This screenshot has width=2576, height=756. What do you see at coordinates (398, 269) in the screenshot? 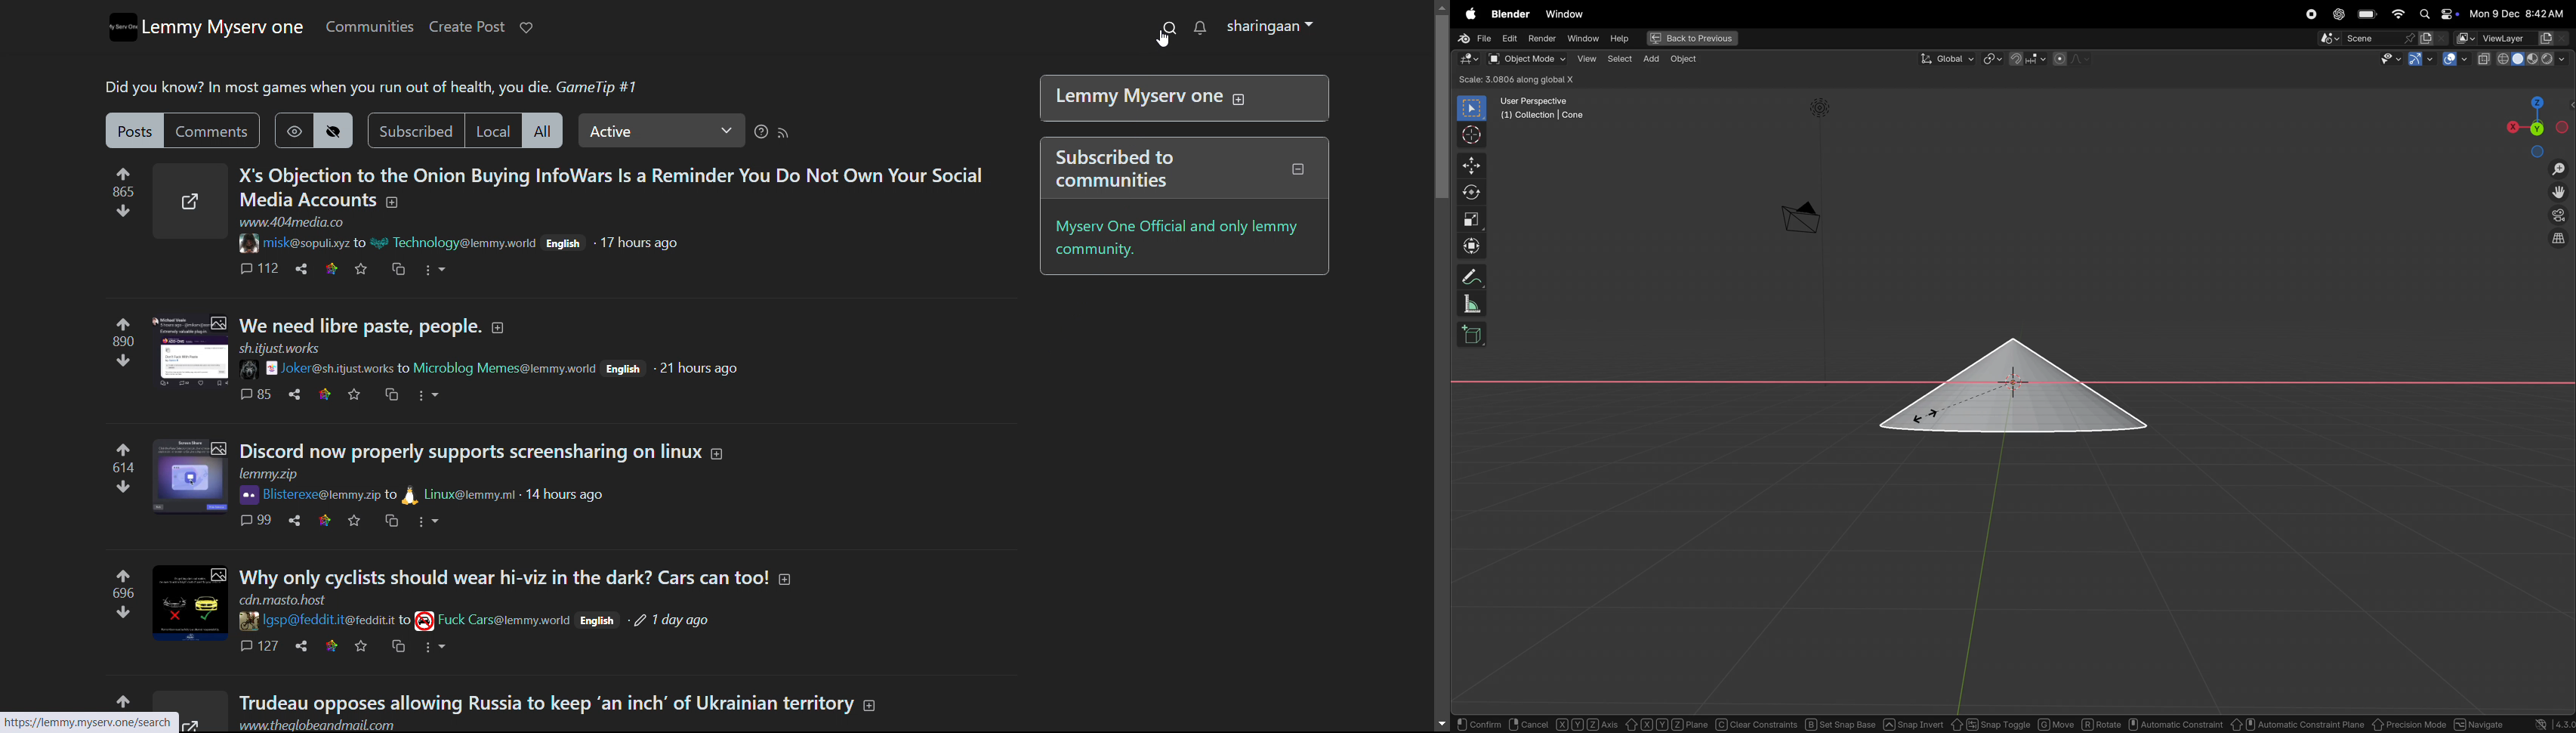
I see `cross post` at bounding box center [398, 269].